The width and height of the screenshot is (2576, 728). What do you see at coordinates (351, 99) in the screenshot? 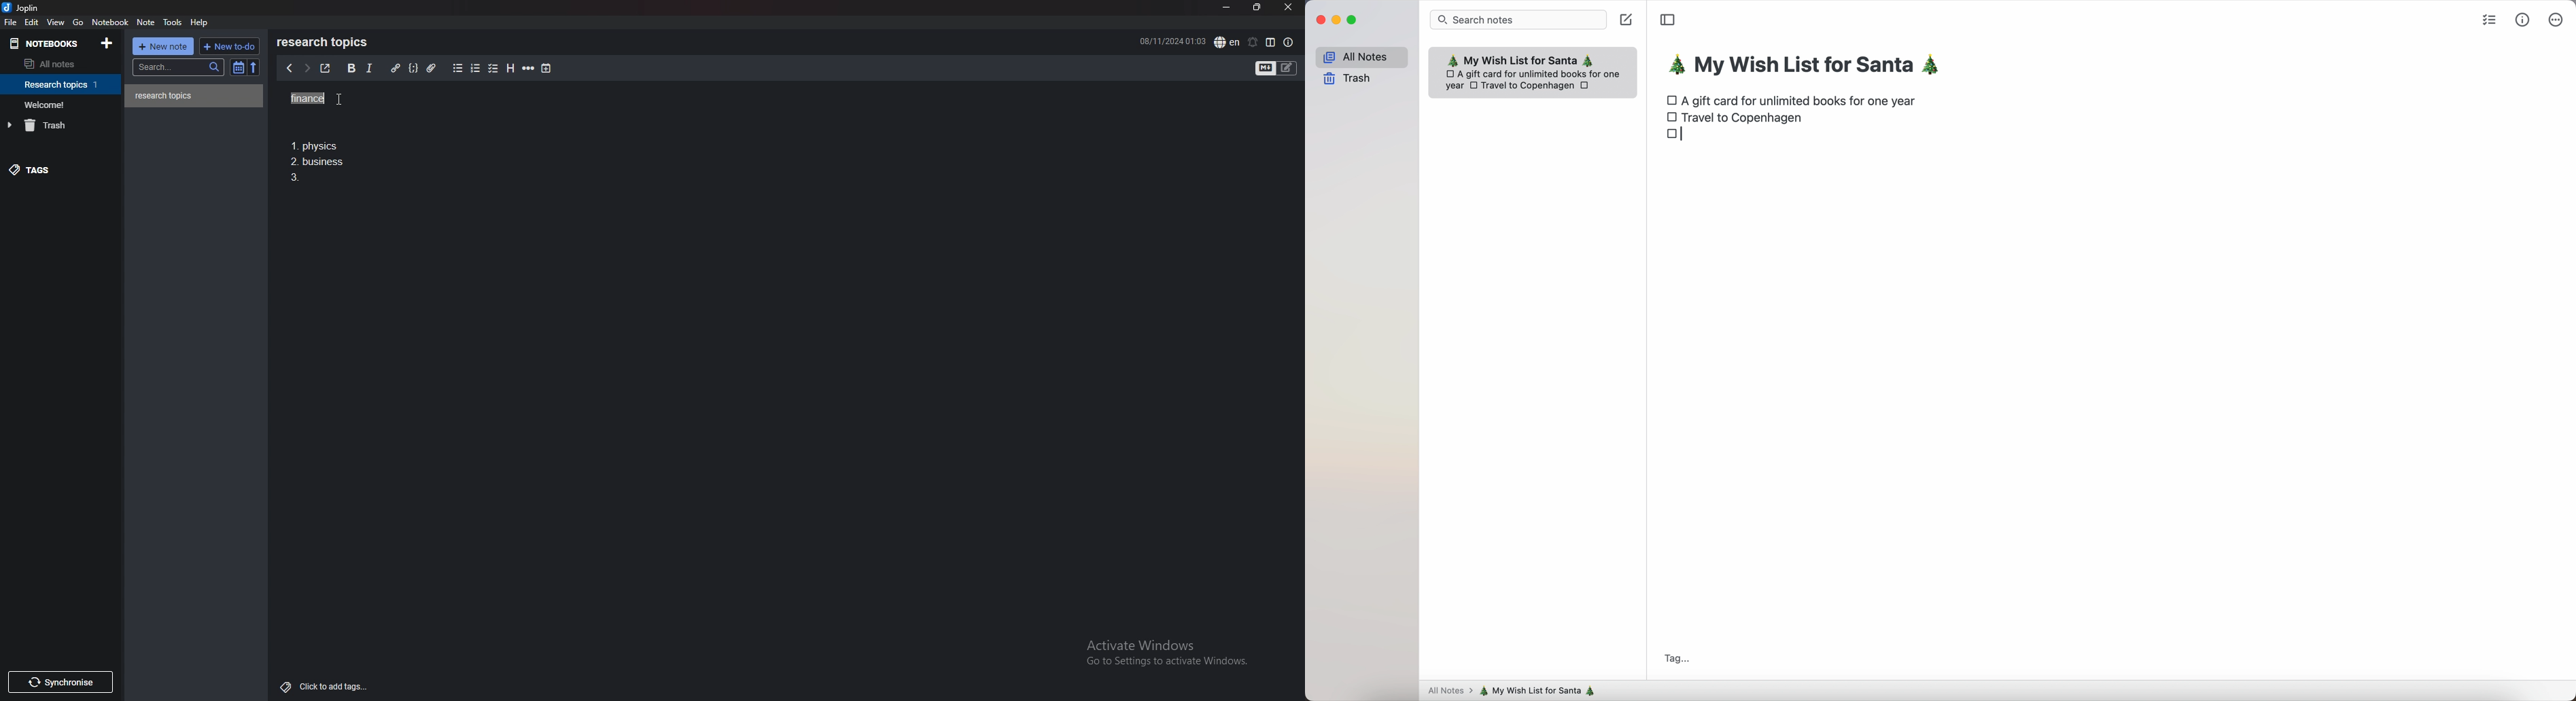
I see `cursor` at bounding box center [351, 99].